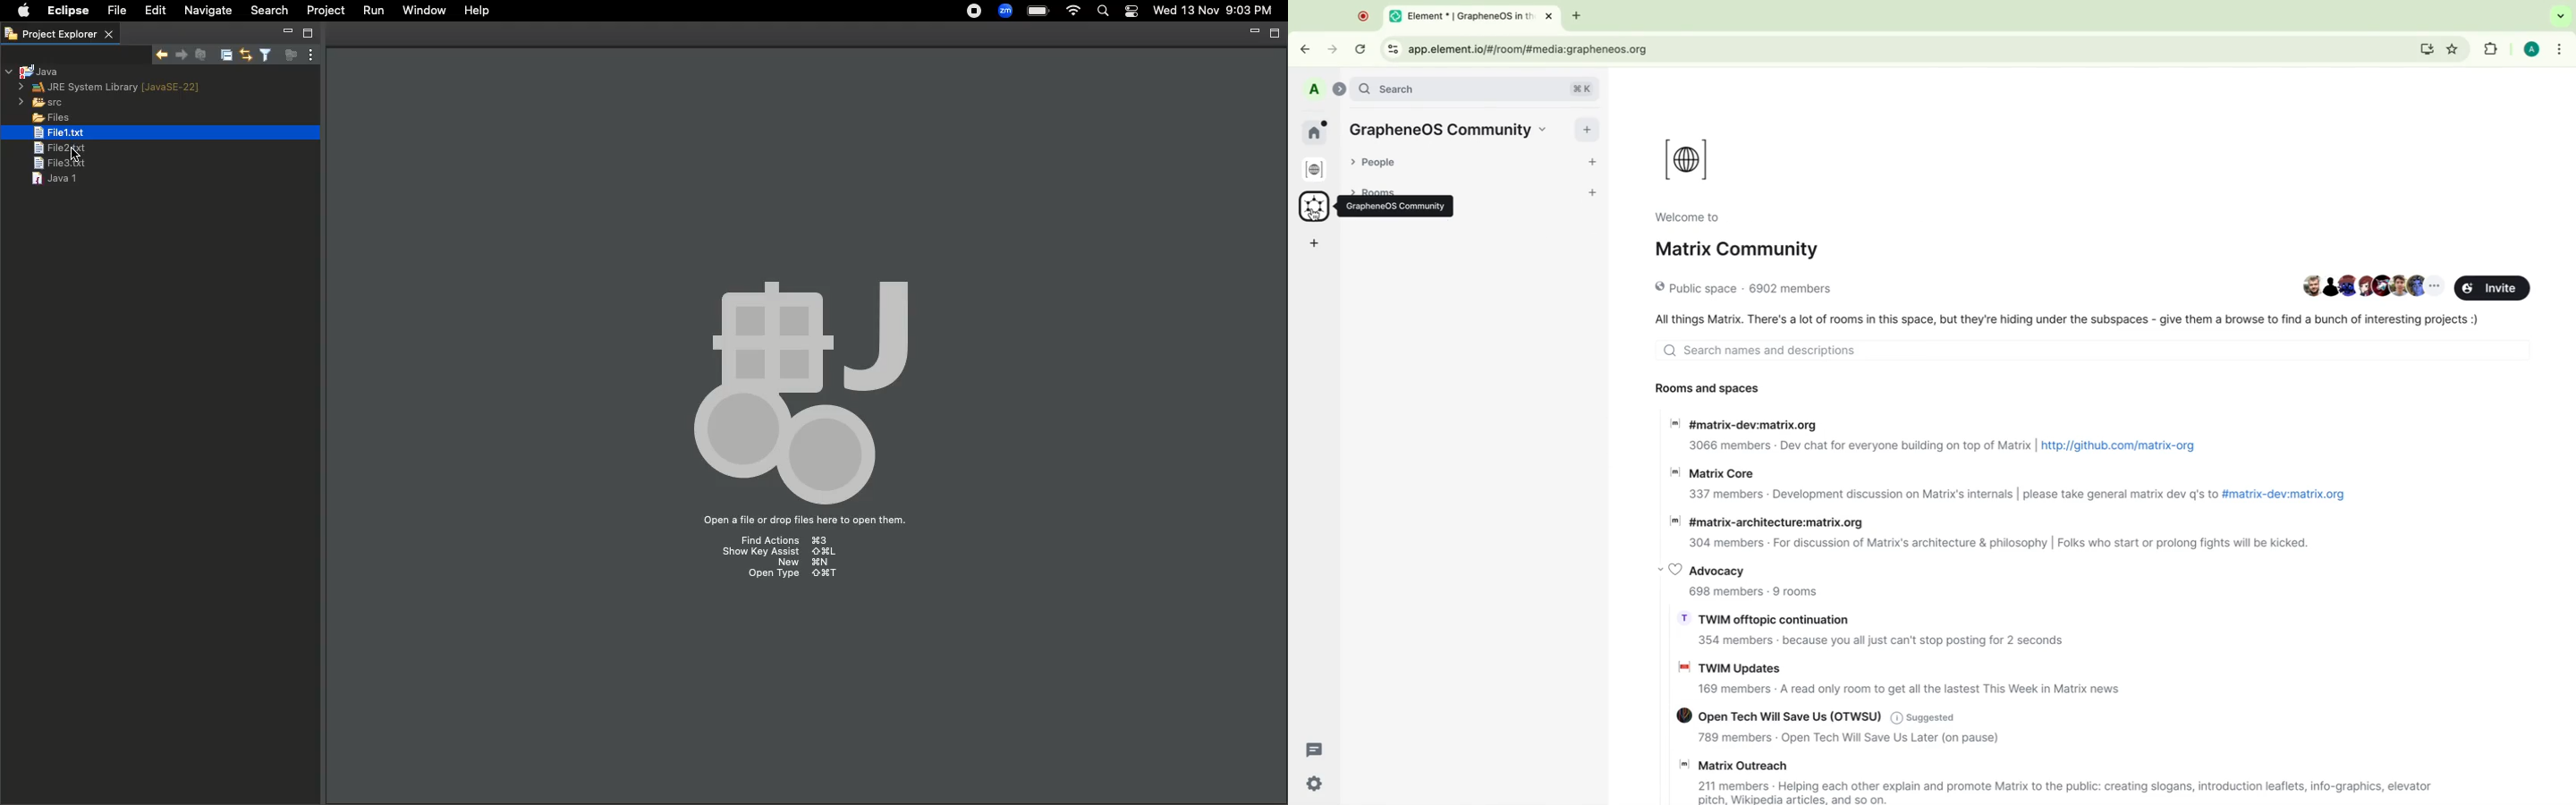  Describe the element at coordinates (1459, 17) in the screenshot. I see `Element*|GrapheneOS in the` at that location.